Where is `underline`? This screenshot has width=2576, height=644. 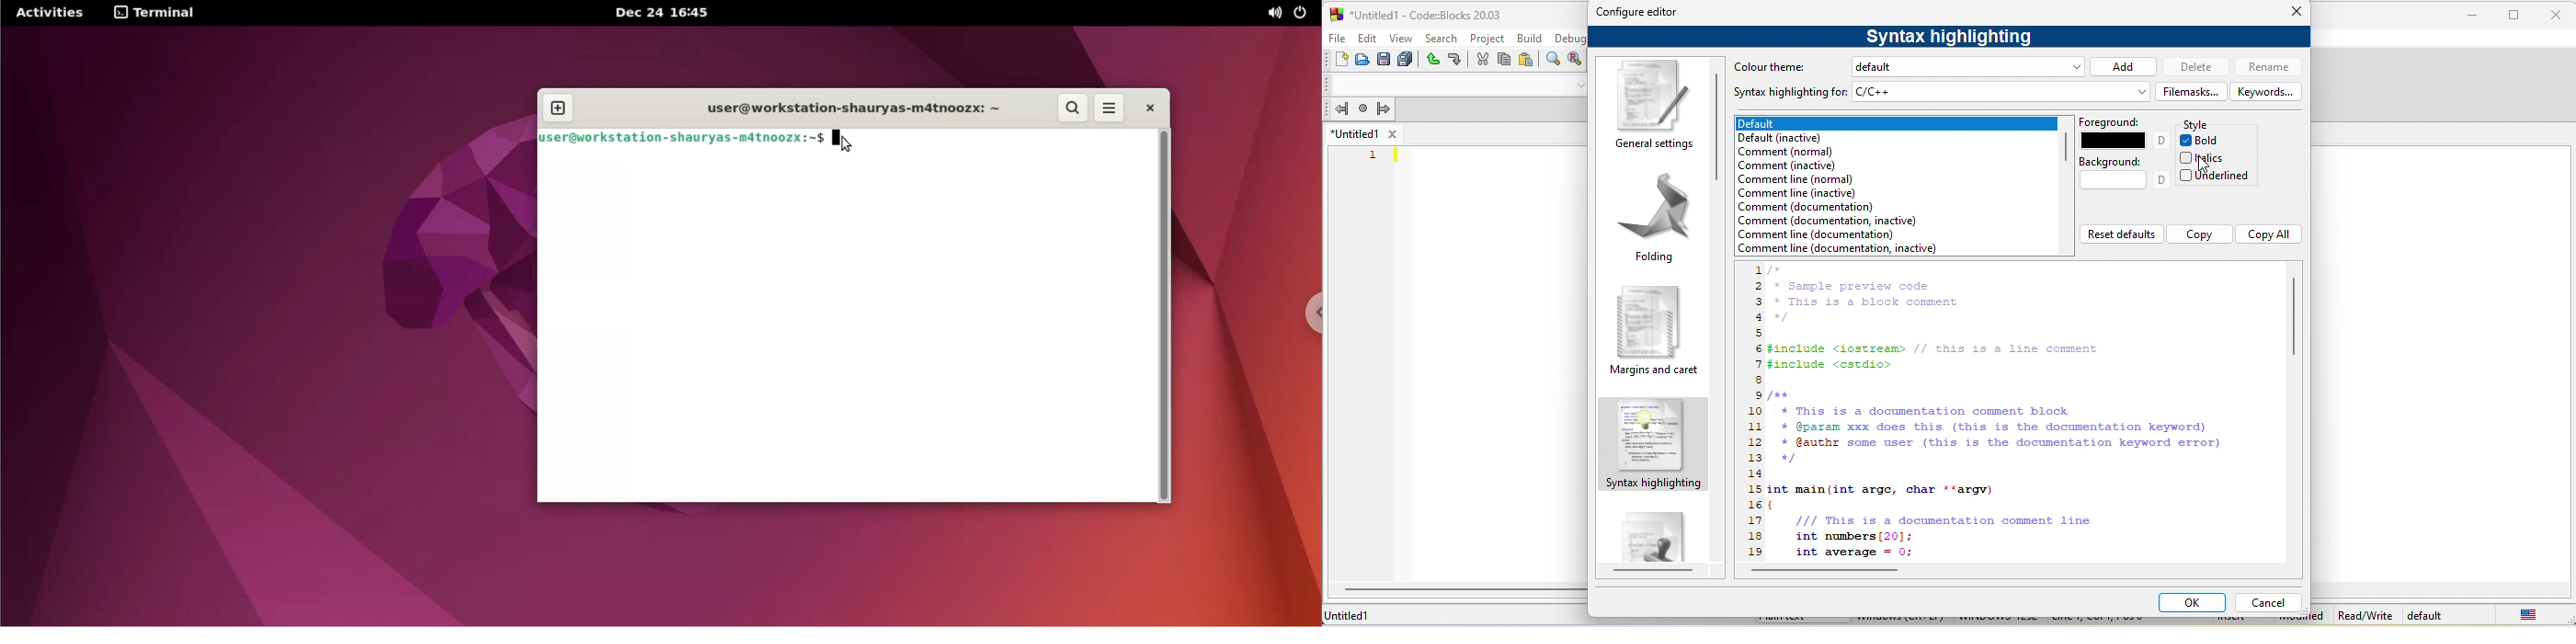 underline is located at coordinates (2216, 177).